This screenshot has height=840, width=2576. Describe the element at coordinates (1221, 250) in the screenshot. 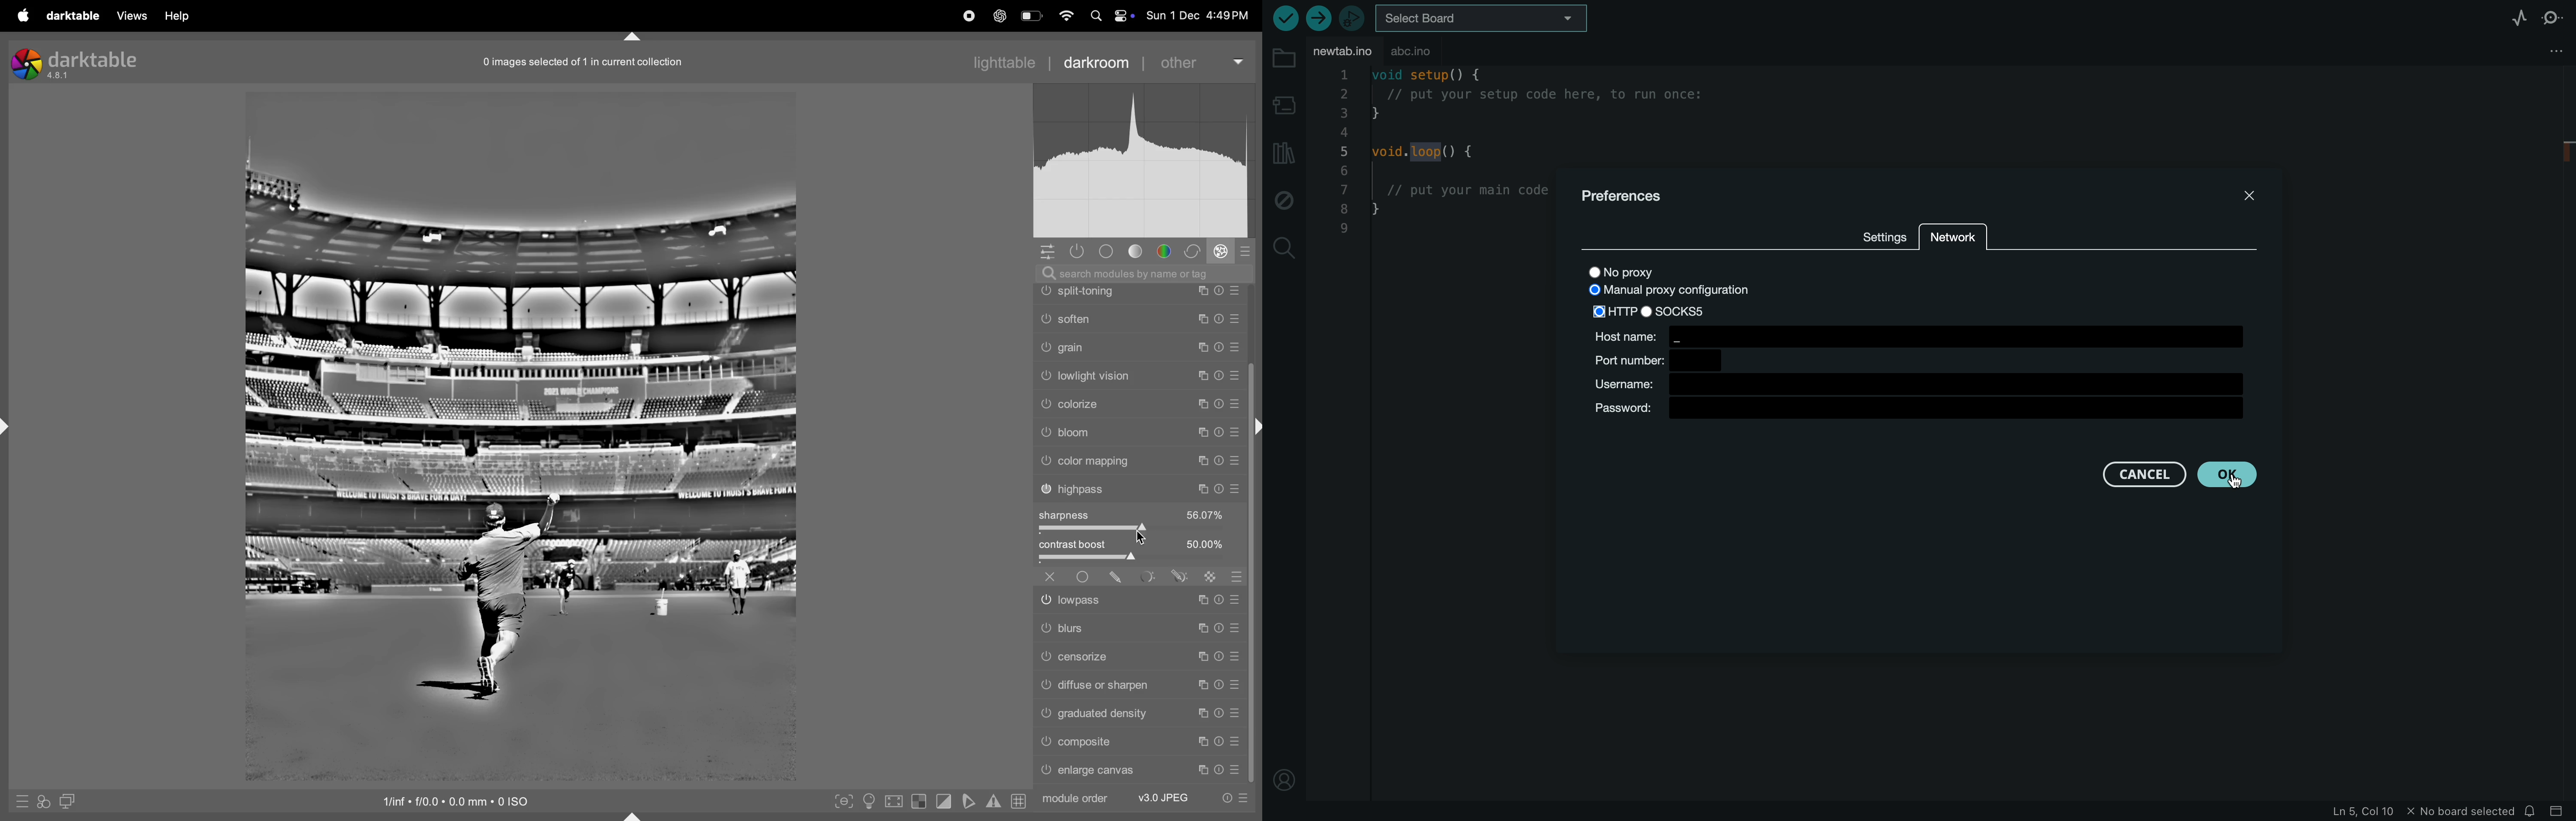

I see `effect` at that location.